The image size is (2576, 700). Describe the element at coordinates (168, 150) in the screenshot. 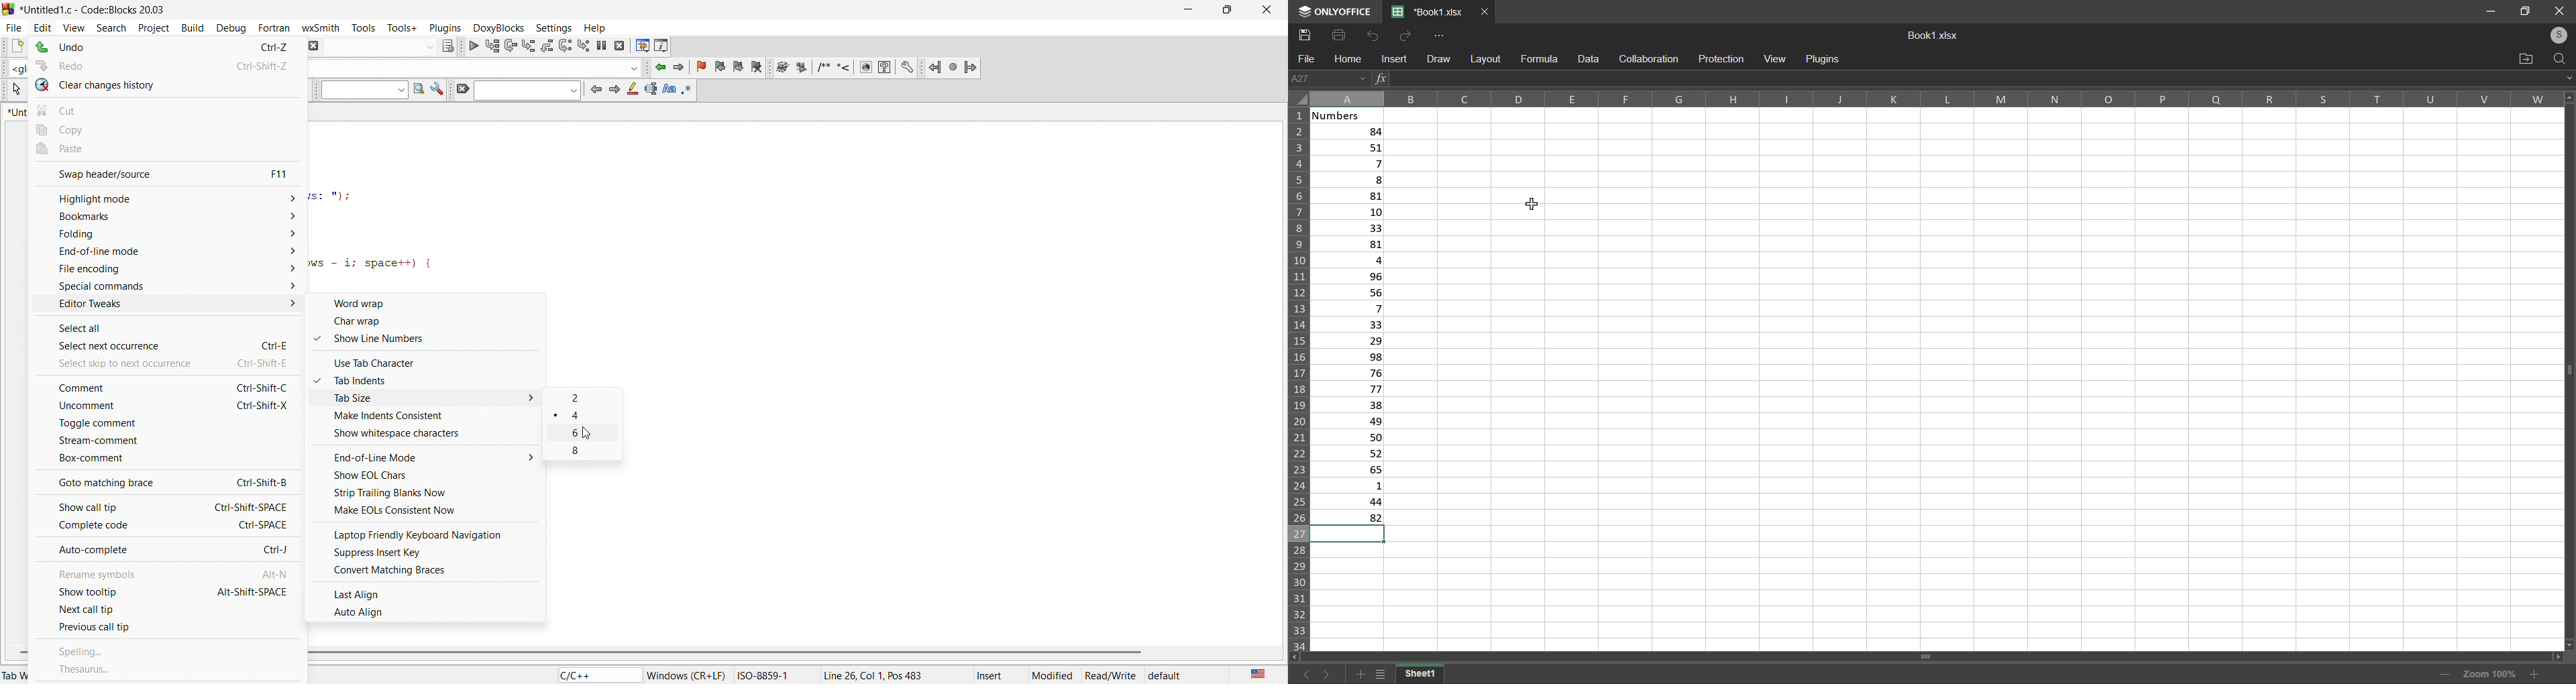

I see `paste` at that location.